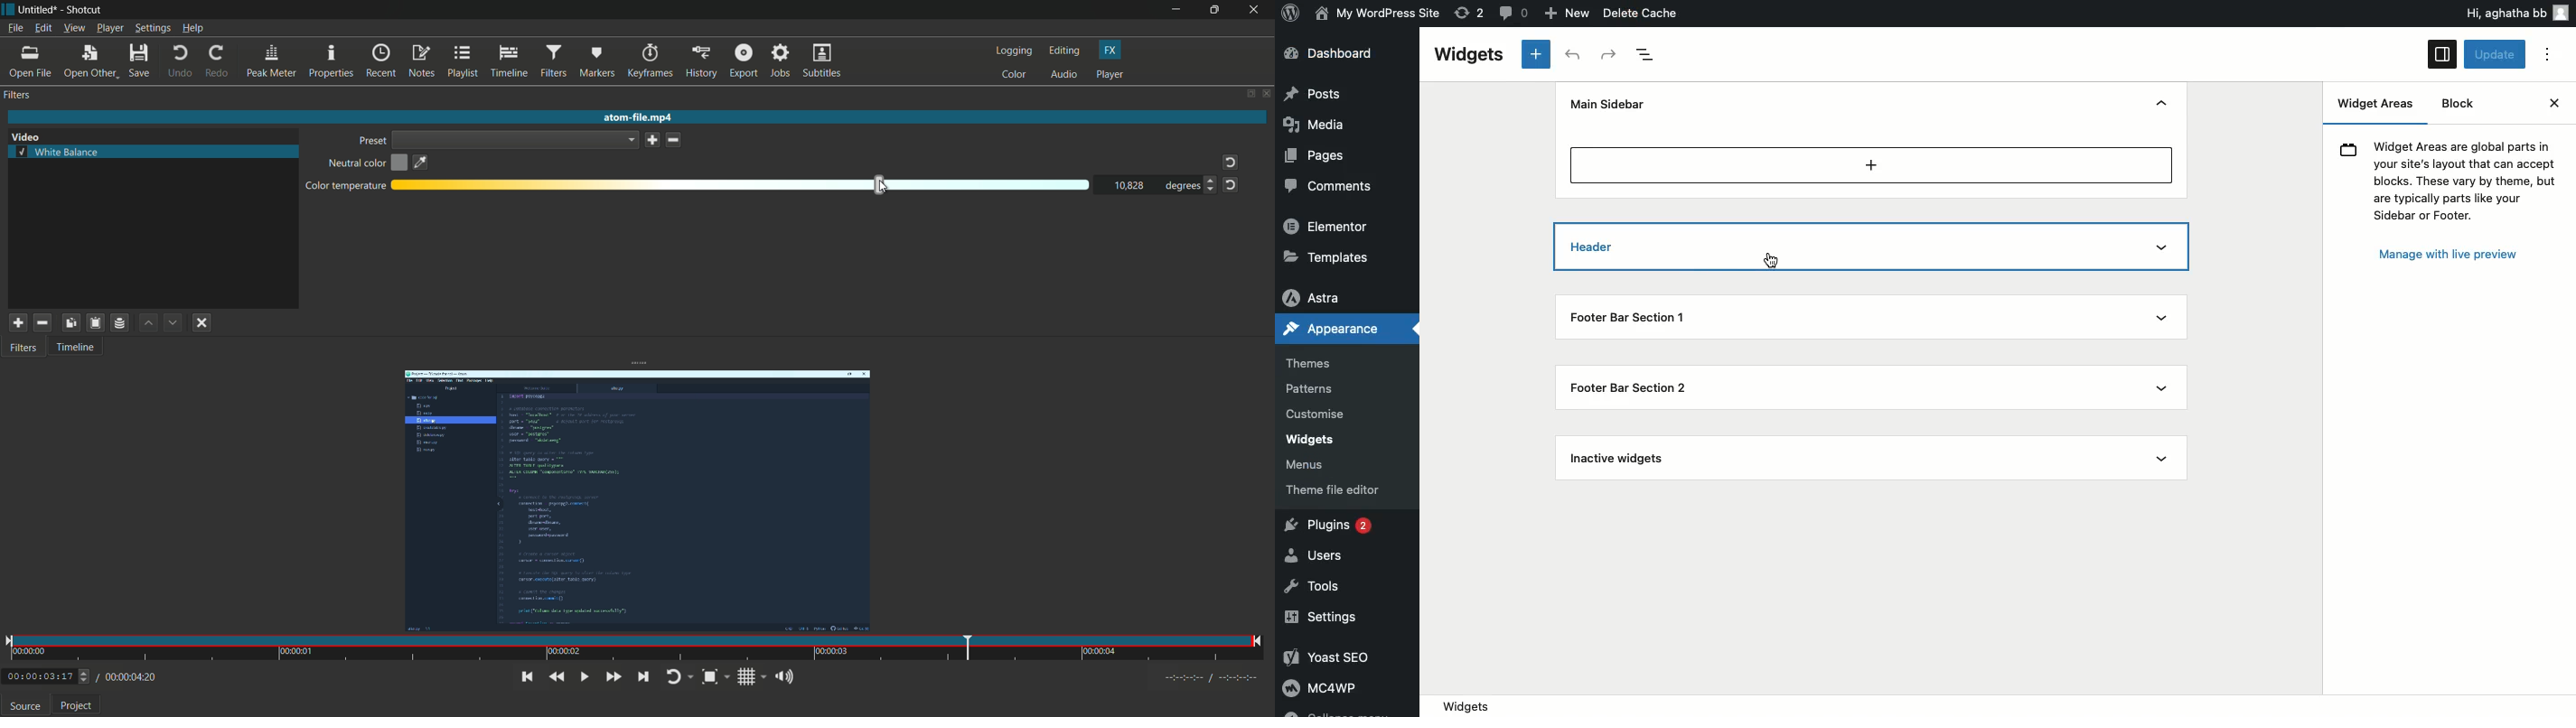 Image resolution: width=2576 pixels, height=728 pixels. I want to click on timeline, so click(508, 62).